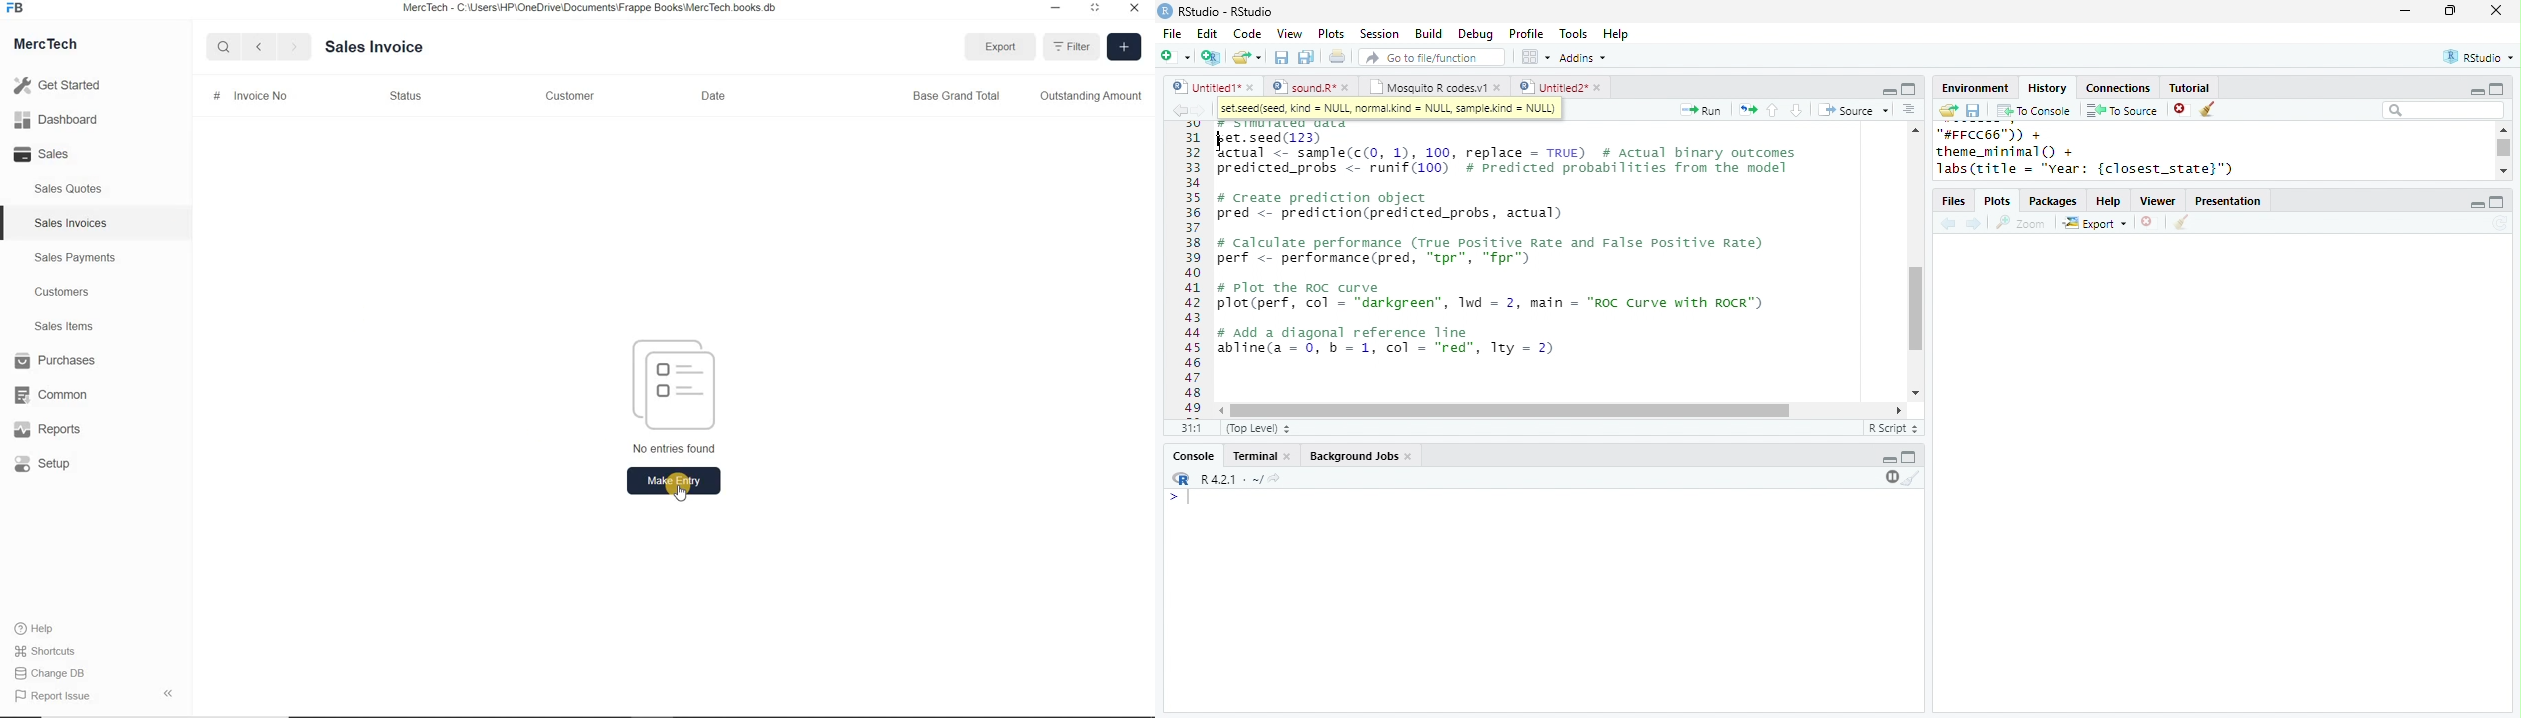 This screenshot has width=2548, height=728. Describe the element at coordinates (1389, 109) in the screenshot. I see `set.seed(seed, Kind = NULL, normal.kind = NULL, sample.kind = NULL)` at that location.